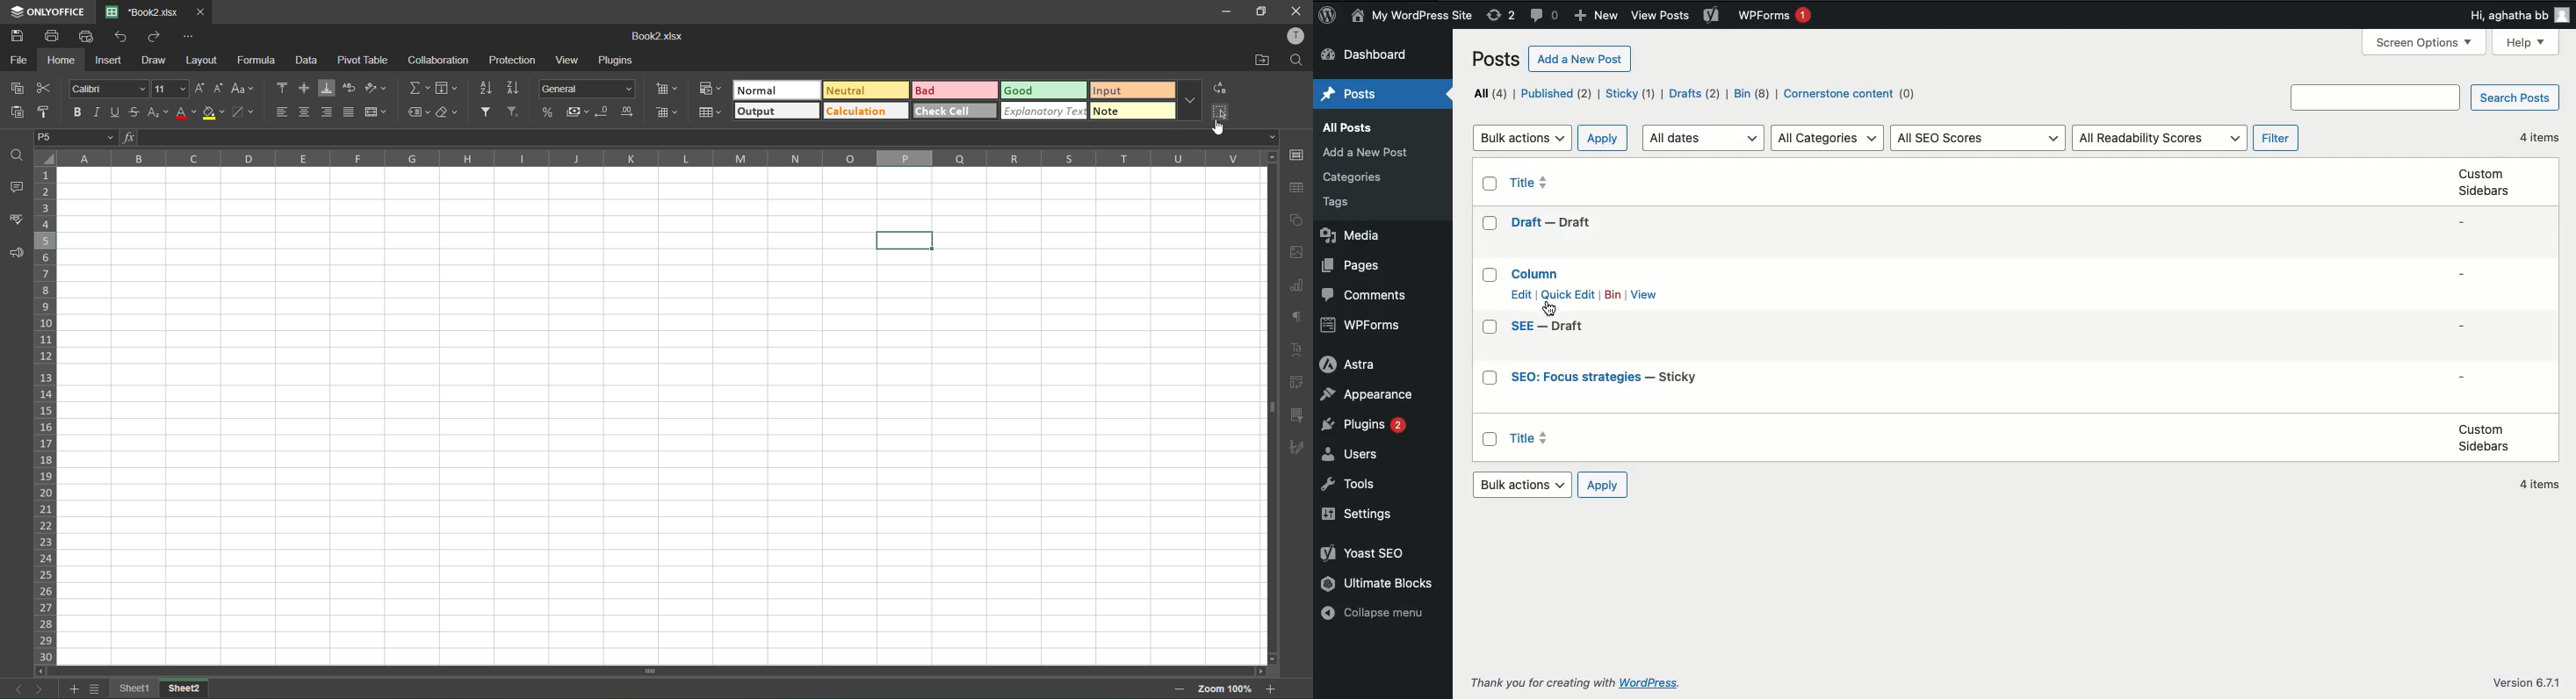  What do you see at coordinates (1378, 616) in the screenshot?
I see `Collapse menu` at bounding box center [1378, 616].